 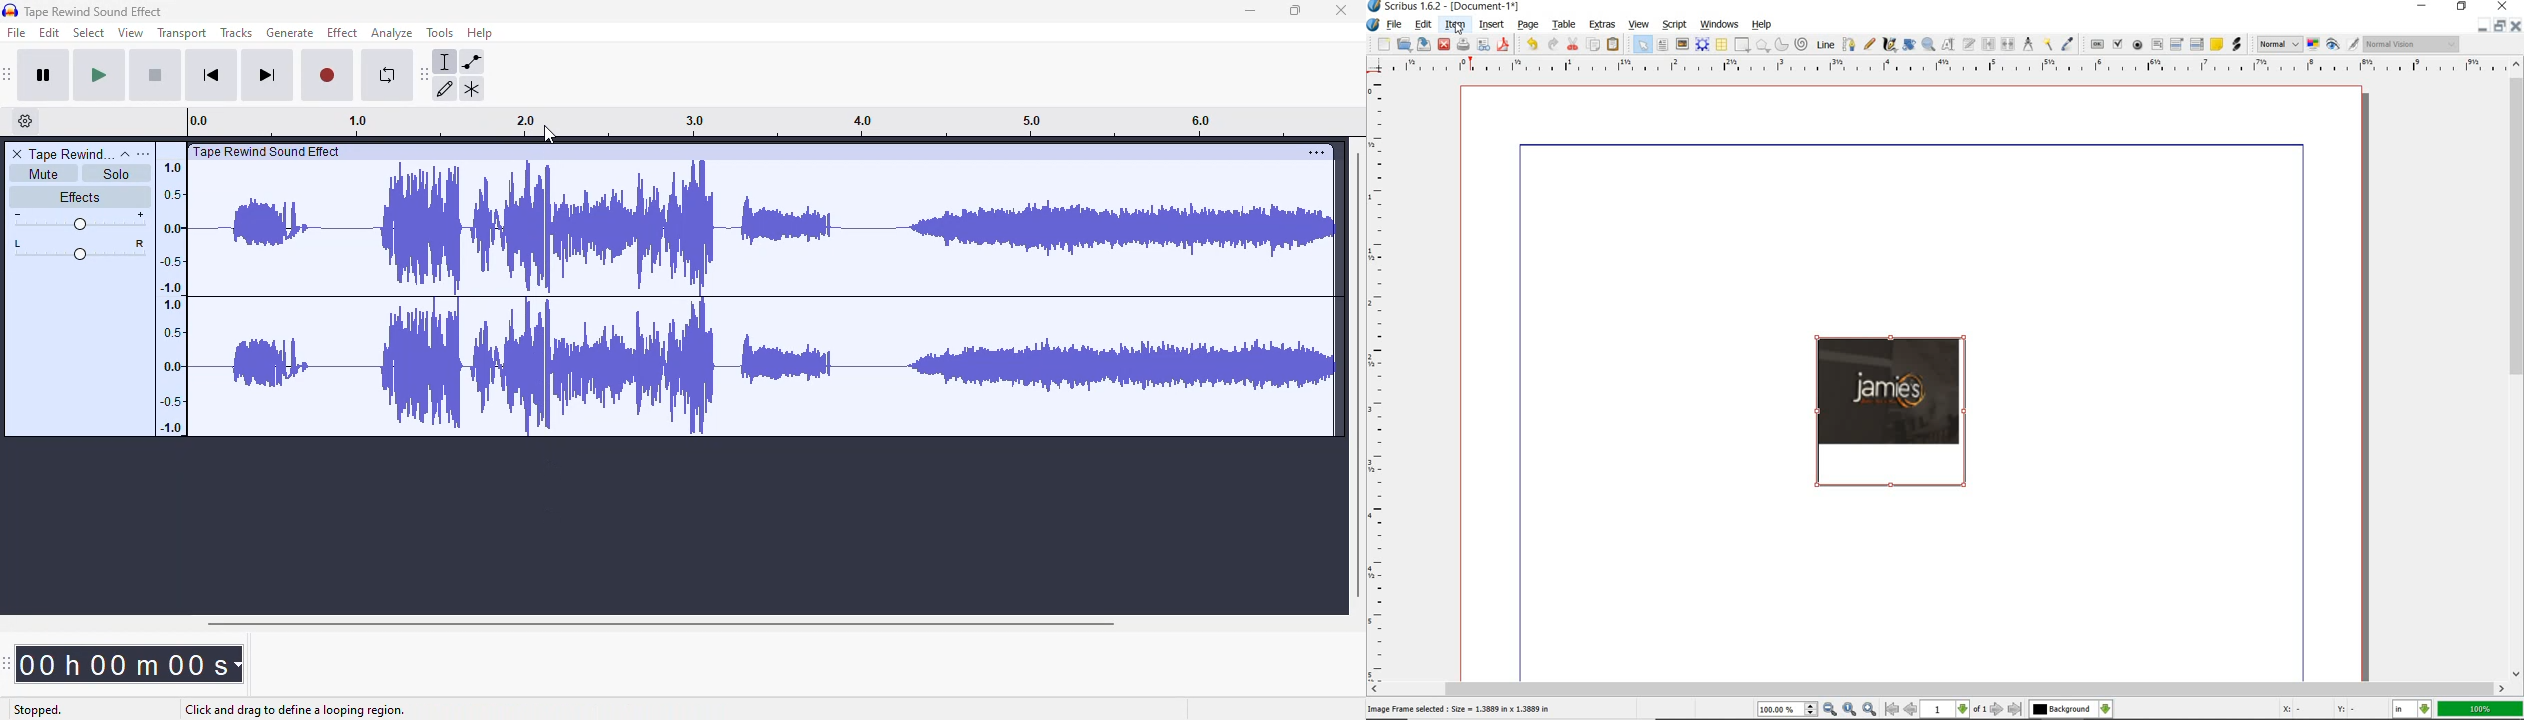 I want to click on cut, so click(x=1572, y=44).